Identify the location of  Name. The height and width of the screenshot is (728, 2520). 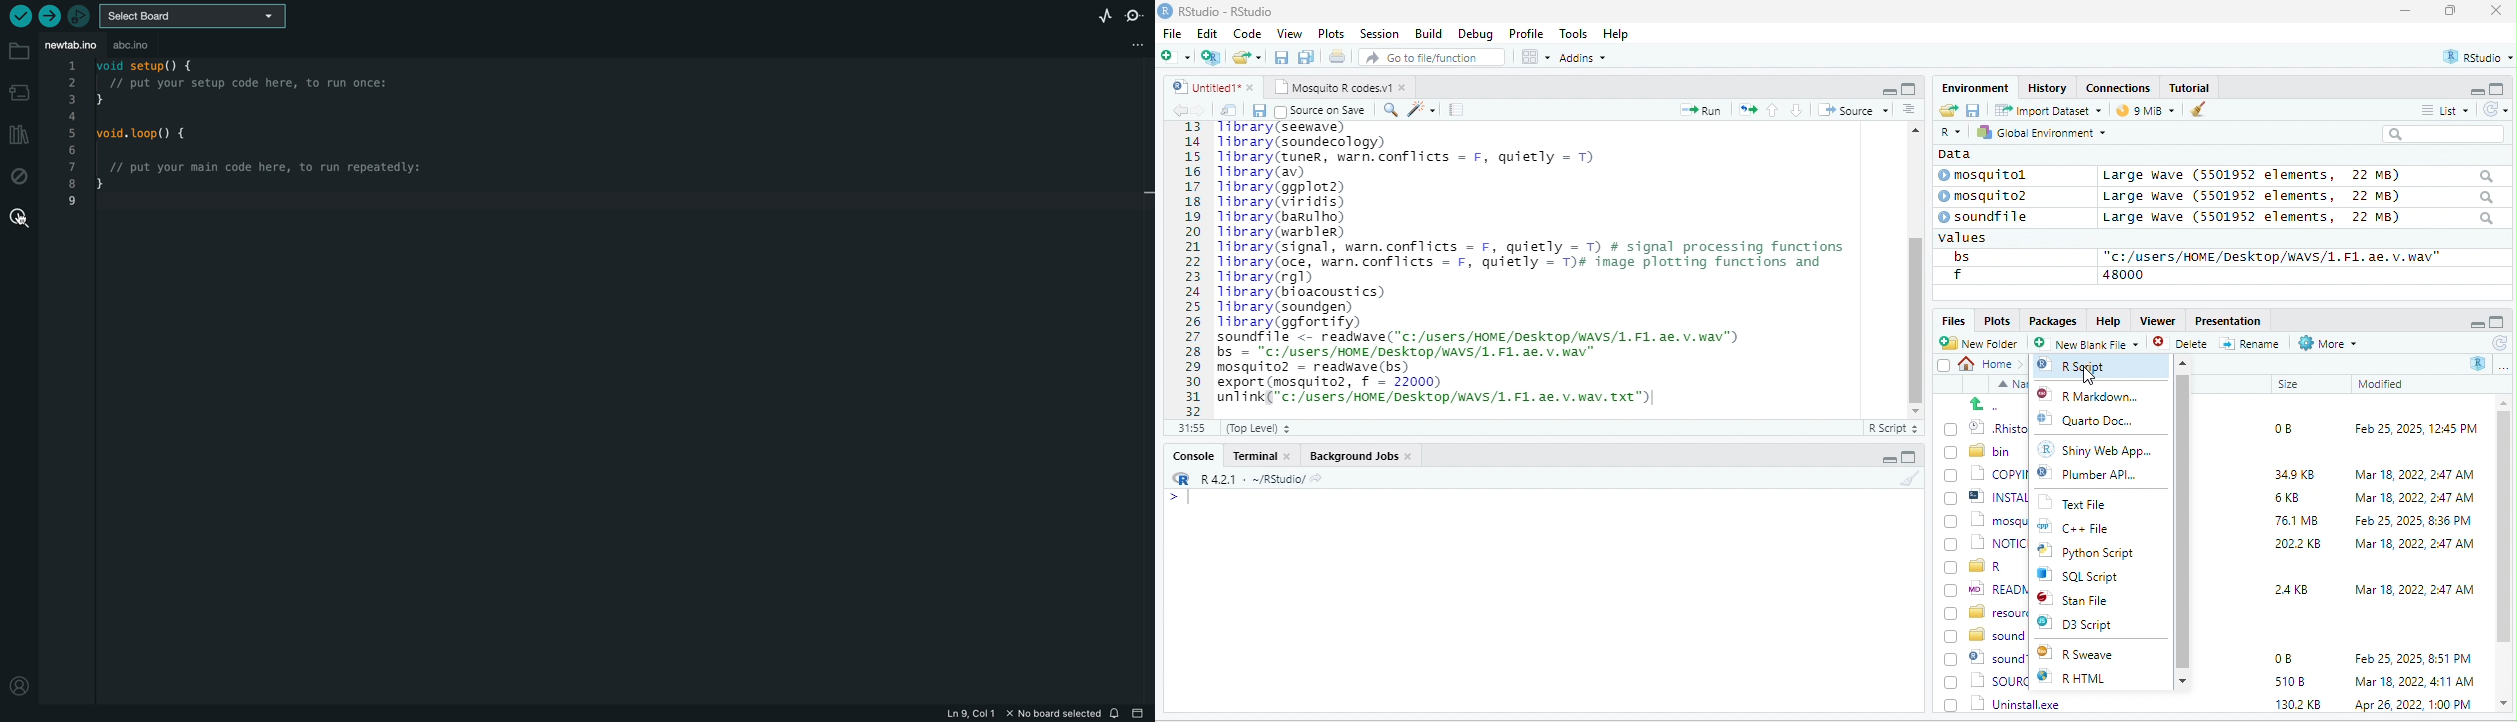
(2009, 385).